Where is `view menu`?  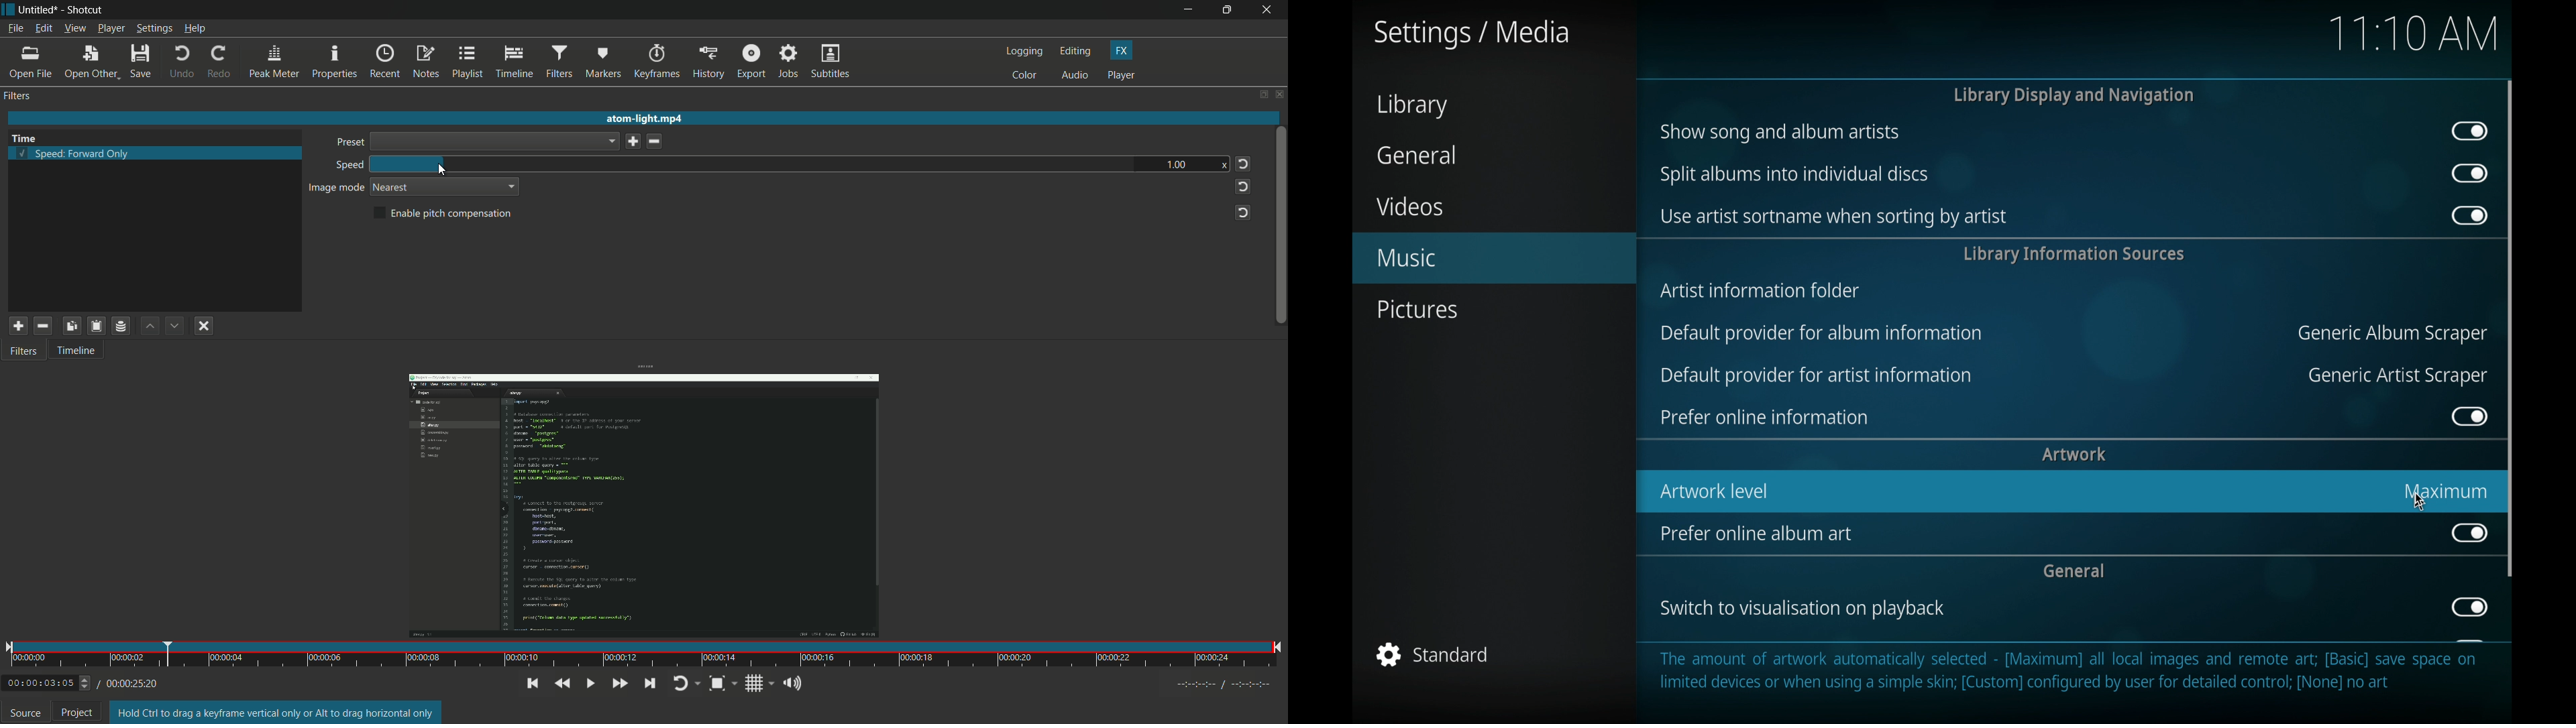
view menu is located at coordinates (74, 28).